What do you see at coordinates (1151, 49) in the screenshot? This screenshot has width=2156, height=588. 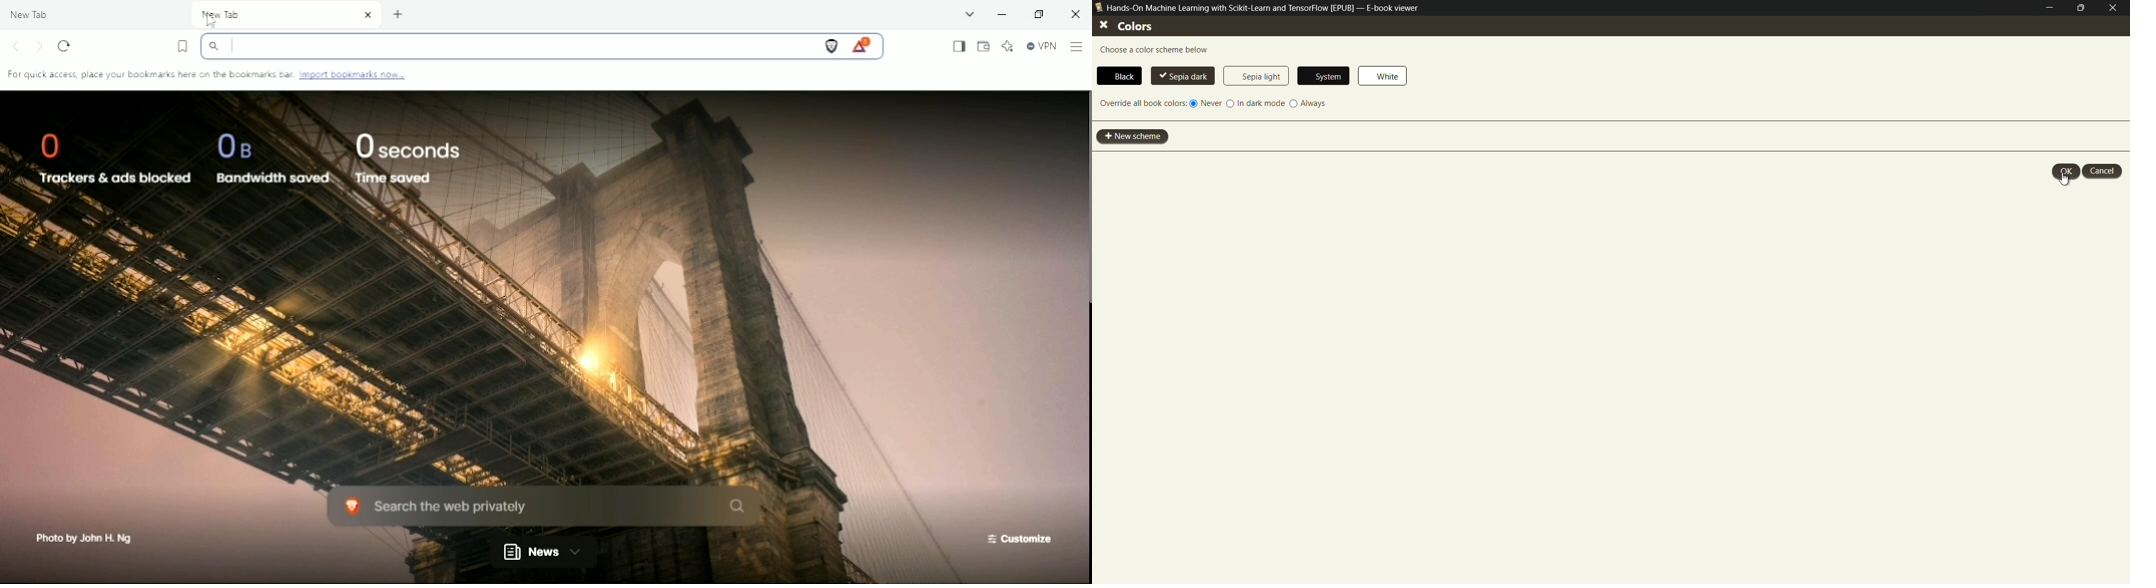 I see `choose a color scheme below` at bounding box center [1151, 49].